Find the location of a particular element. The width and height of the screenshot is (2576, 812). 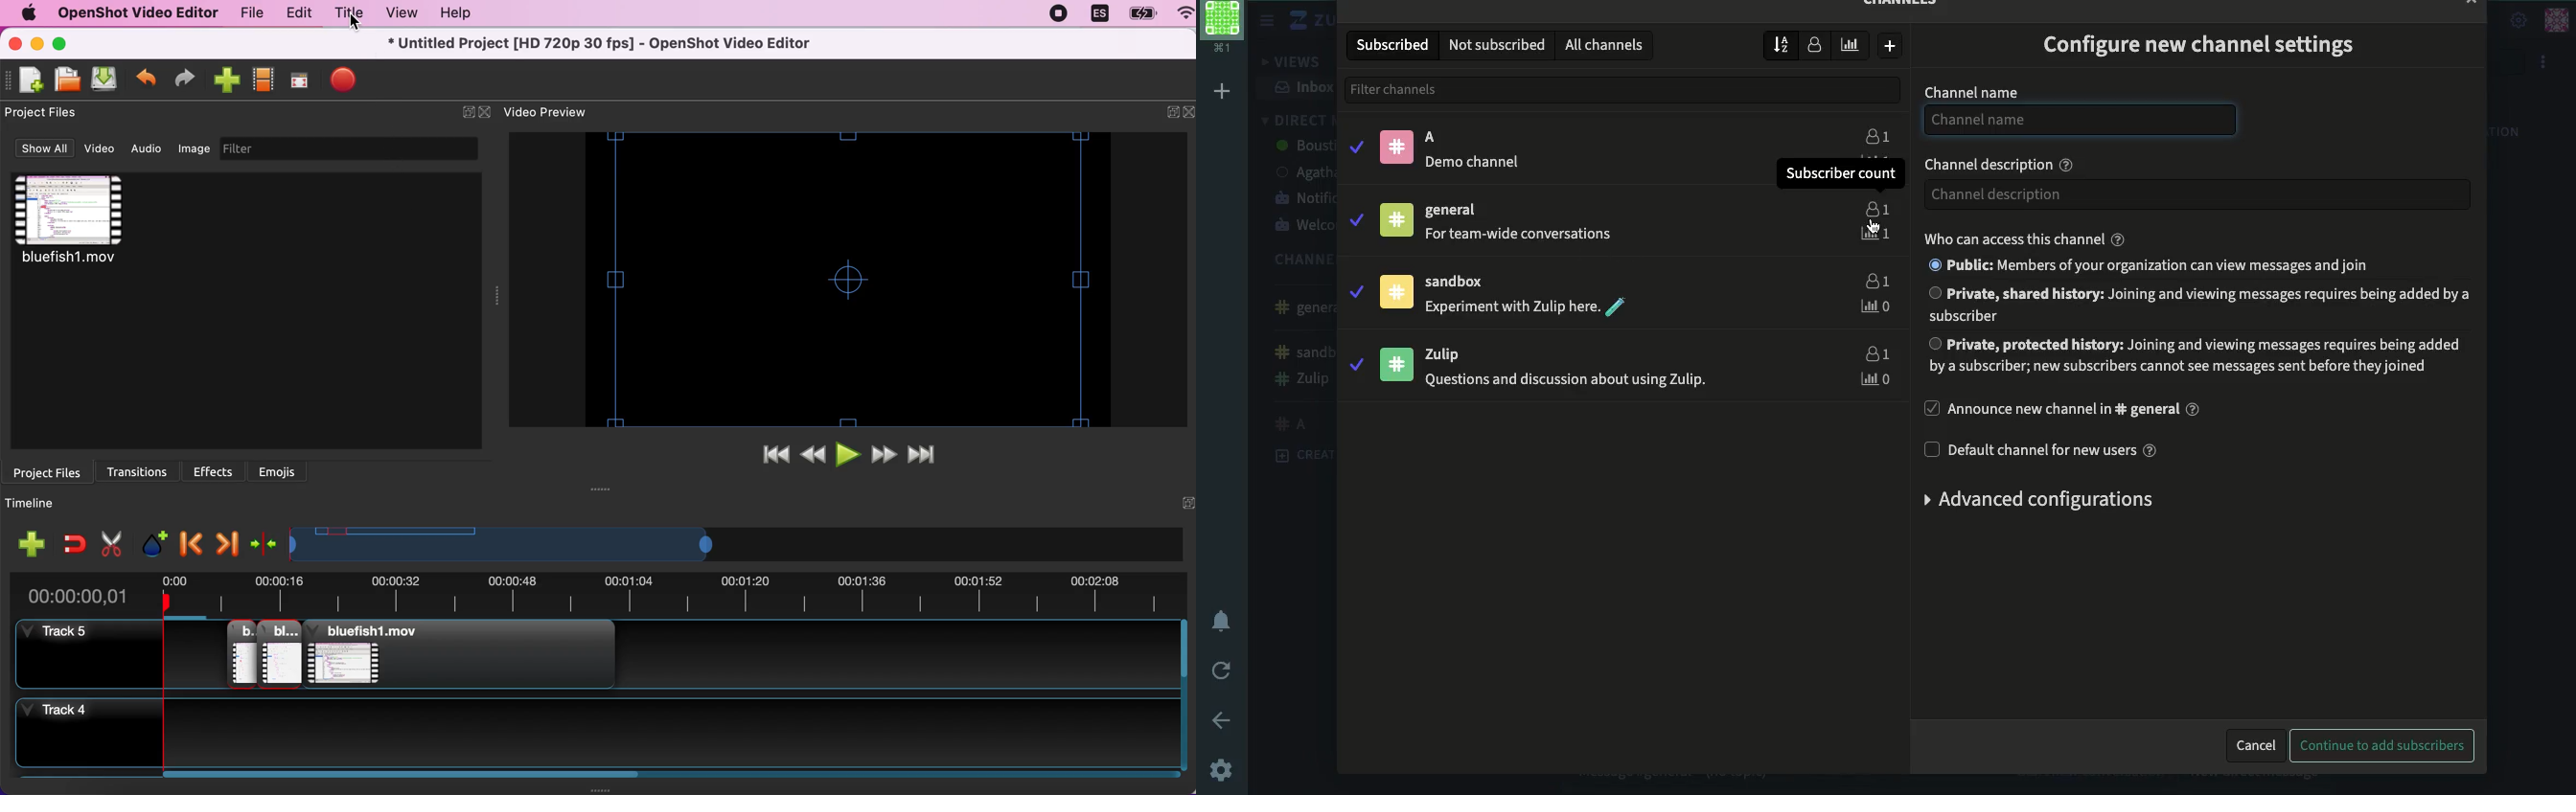

number of subscribers is located at coordinates (1814, 44).